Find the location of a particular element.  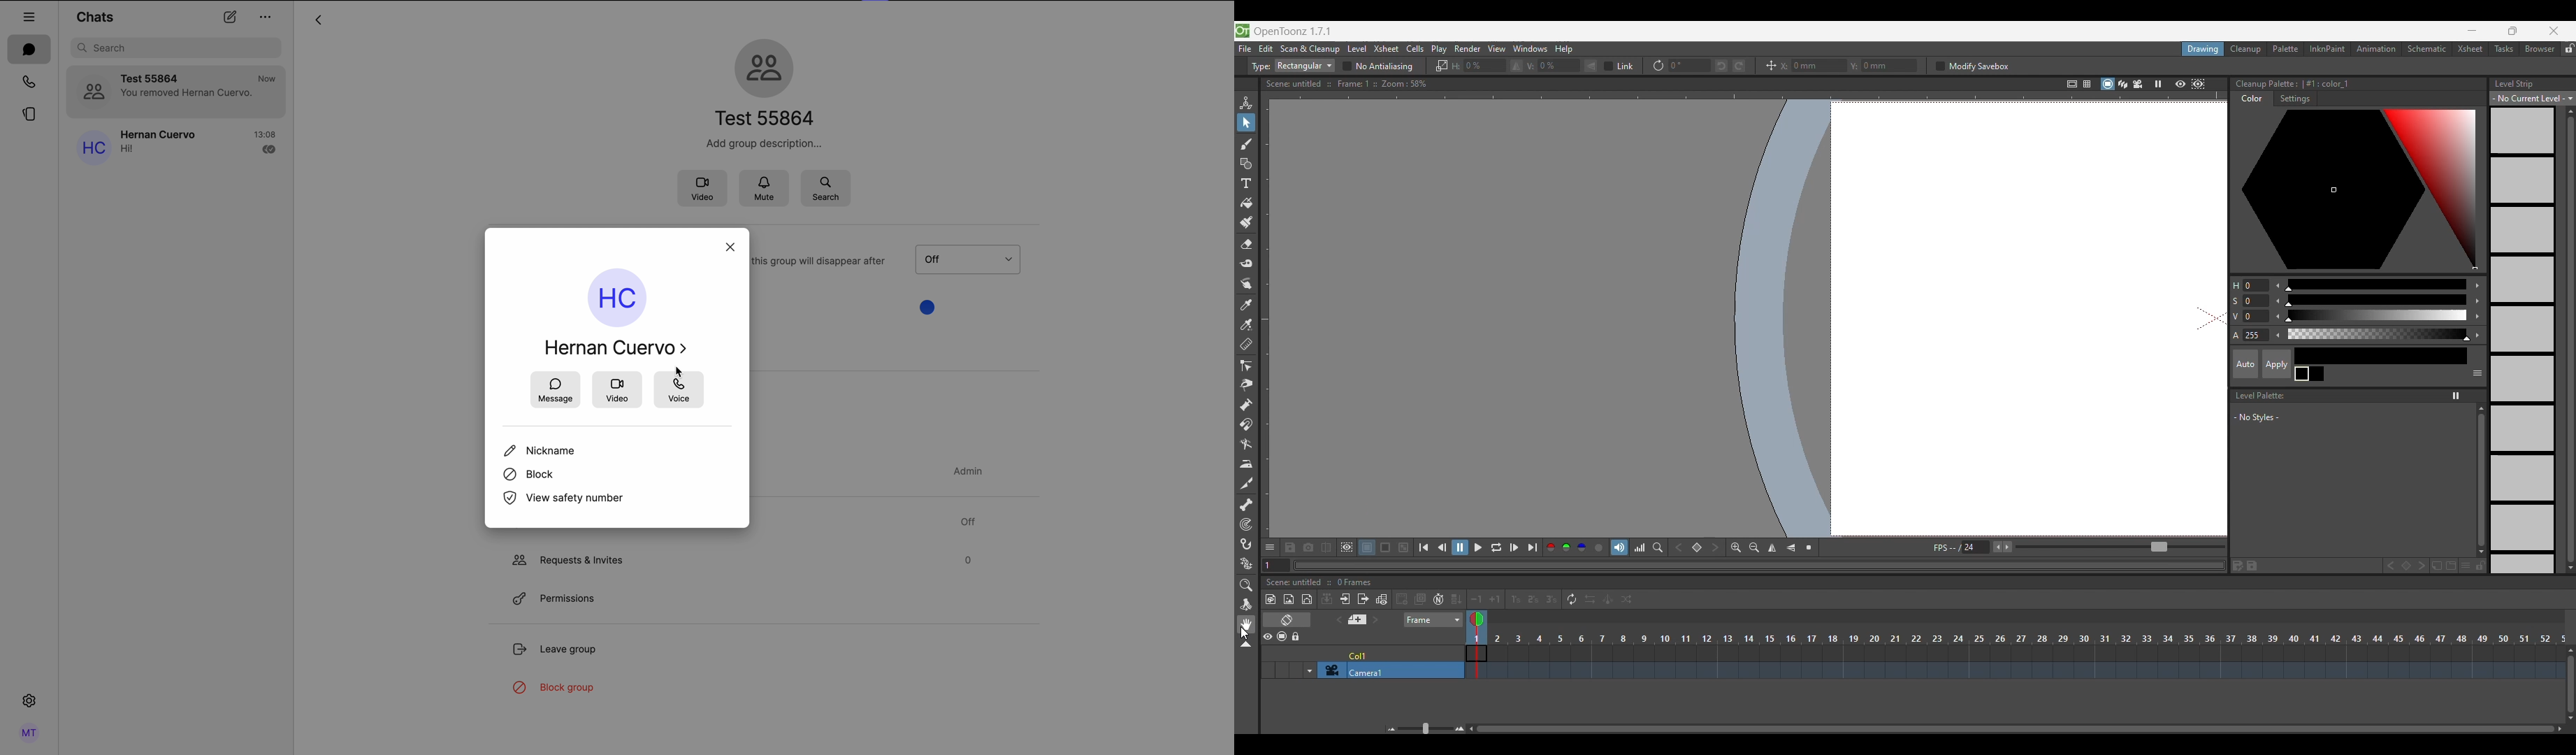

video button is located at coordinates (617, 391).